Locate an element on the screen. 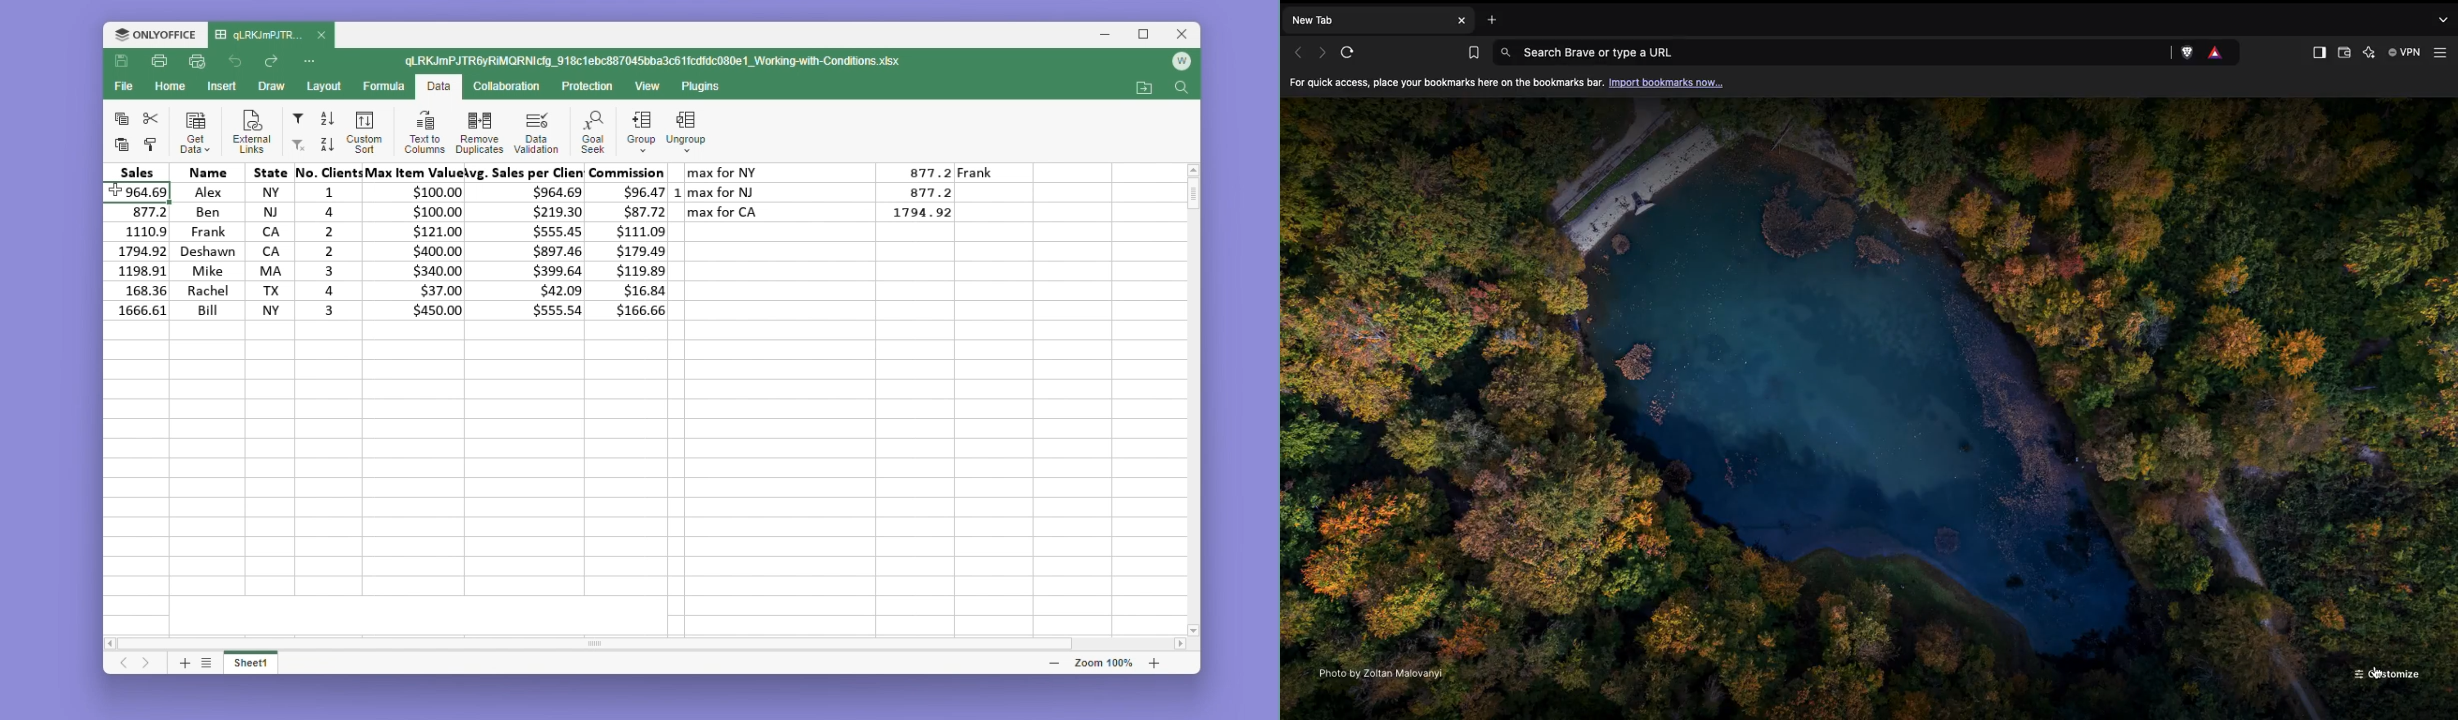 The image size is (2464, 728). Minimise  is located at coordinates (1111, 35).